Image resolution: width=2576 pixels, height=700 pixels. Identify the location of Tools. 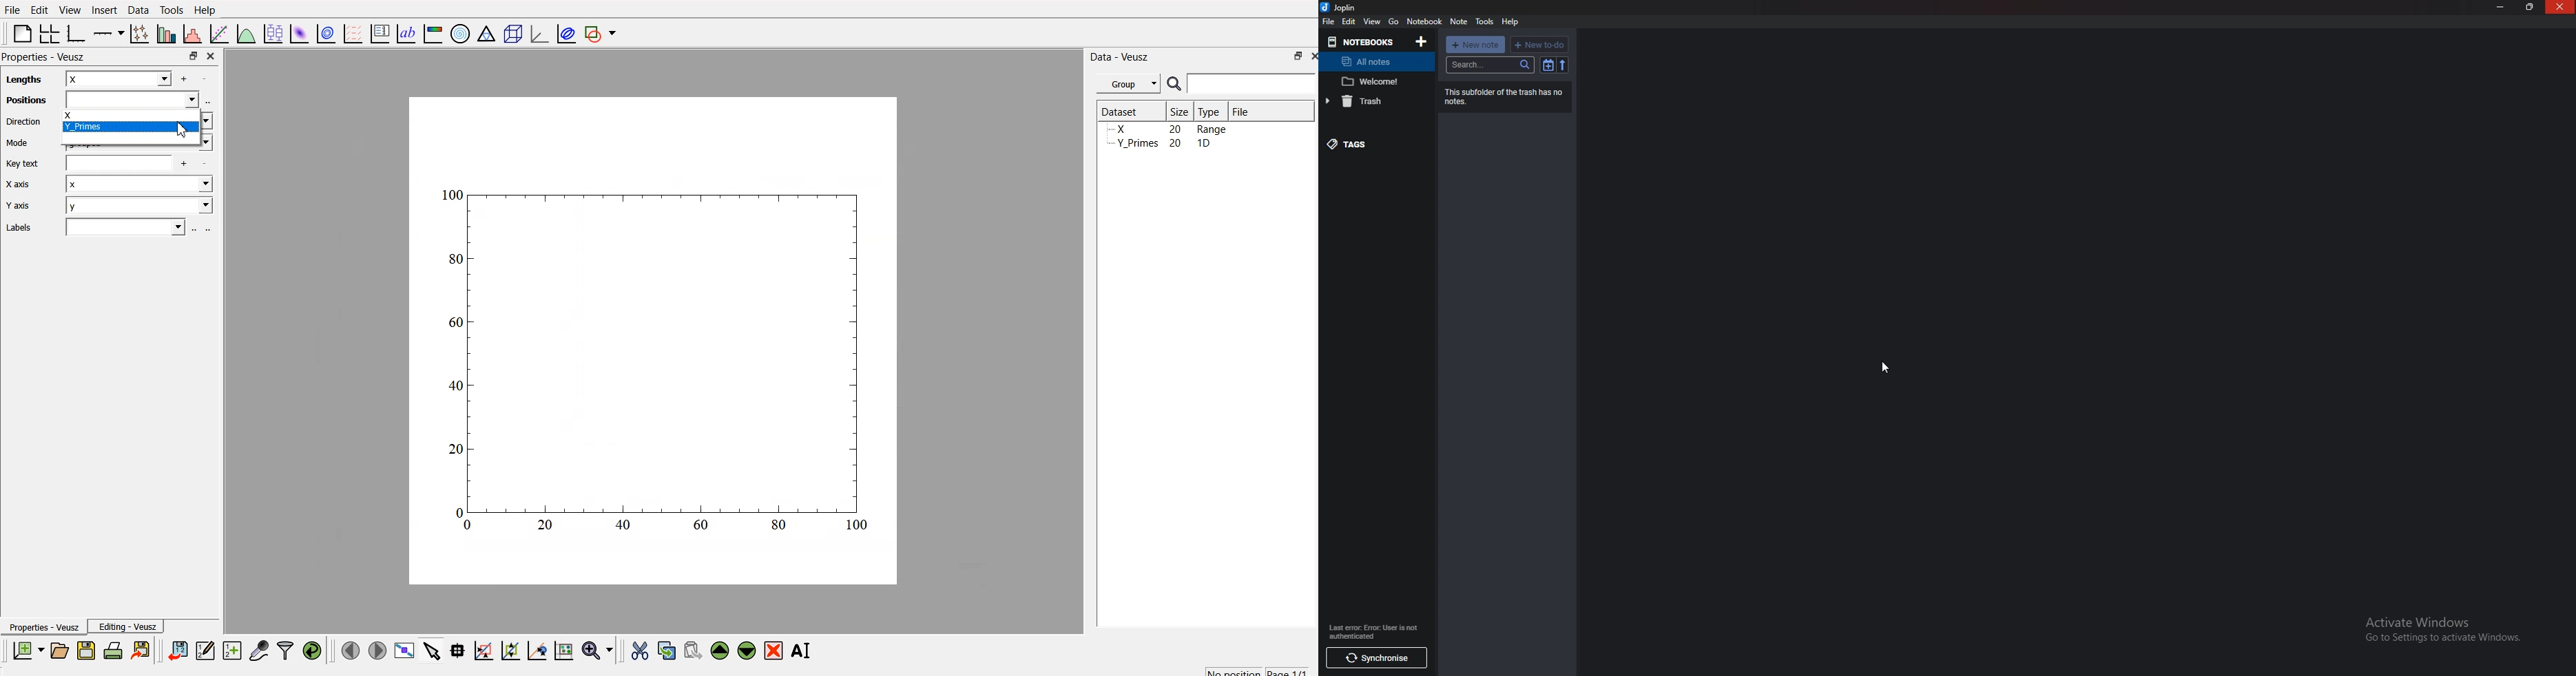
(1484, 22).